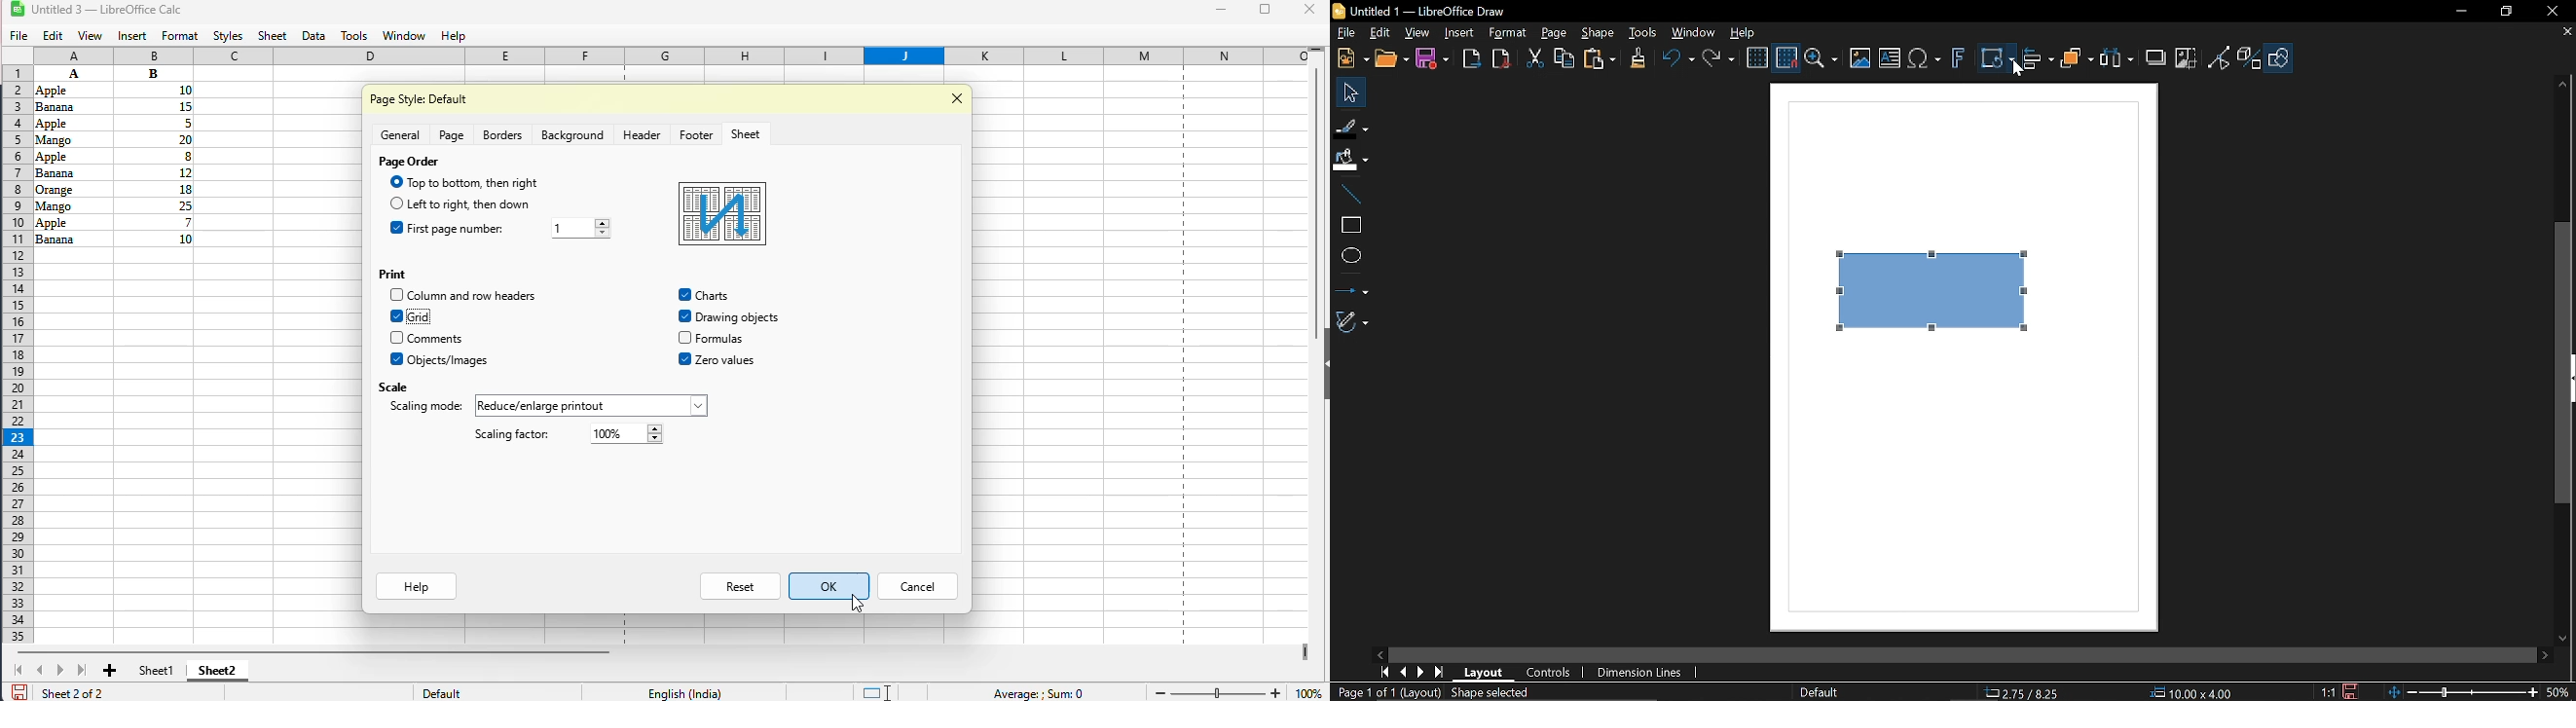 The height and width of the screenshot is (728, 2576). Describe the element at coordinates (1554, 32) in the screenshot. I see `Page` at that location.